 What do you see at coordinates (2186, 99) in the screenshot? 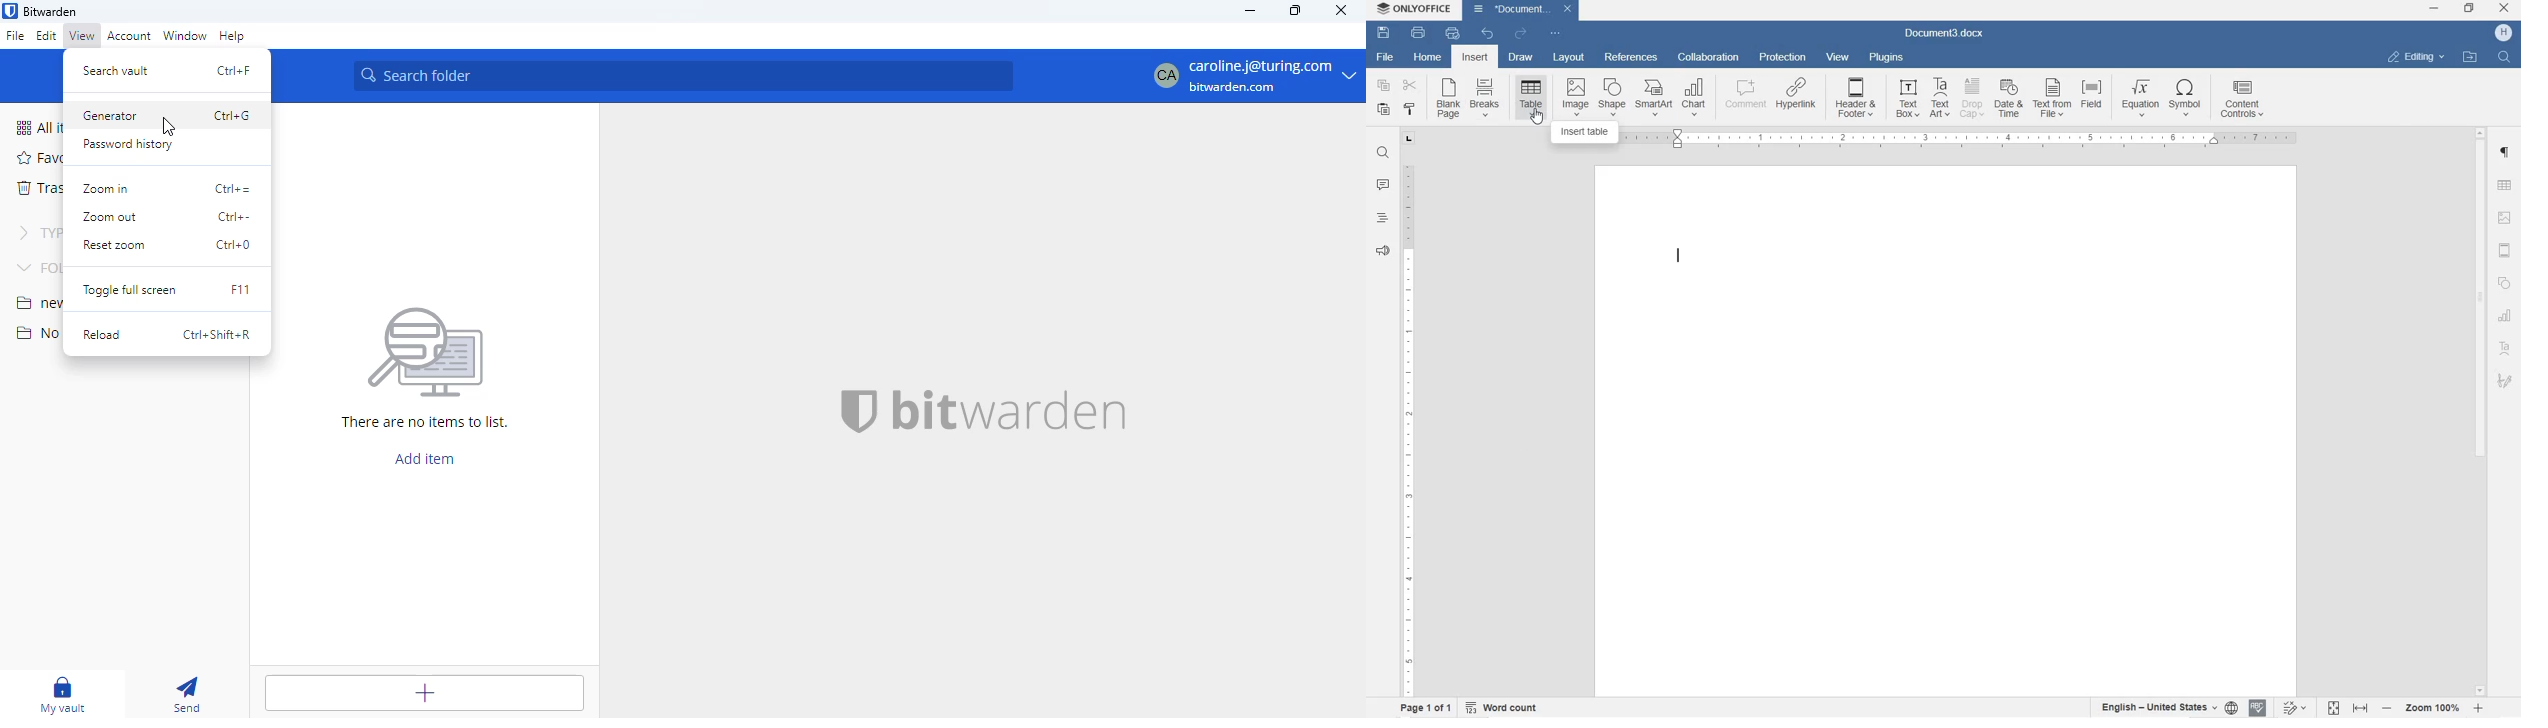
I see `symbol` at bounding box center [2186, 99].